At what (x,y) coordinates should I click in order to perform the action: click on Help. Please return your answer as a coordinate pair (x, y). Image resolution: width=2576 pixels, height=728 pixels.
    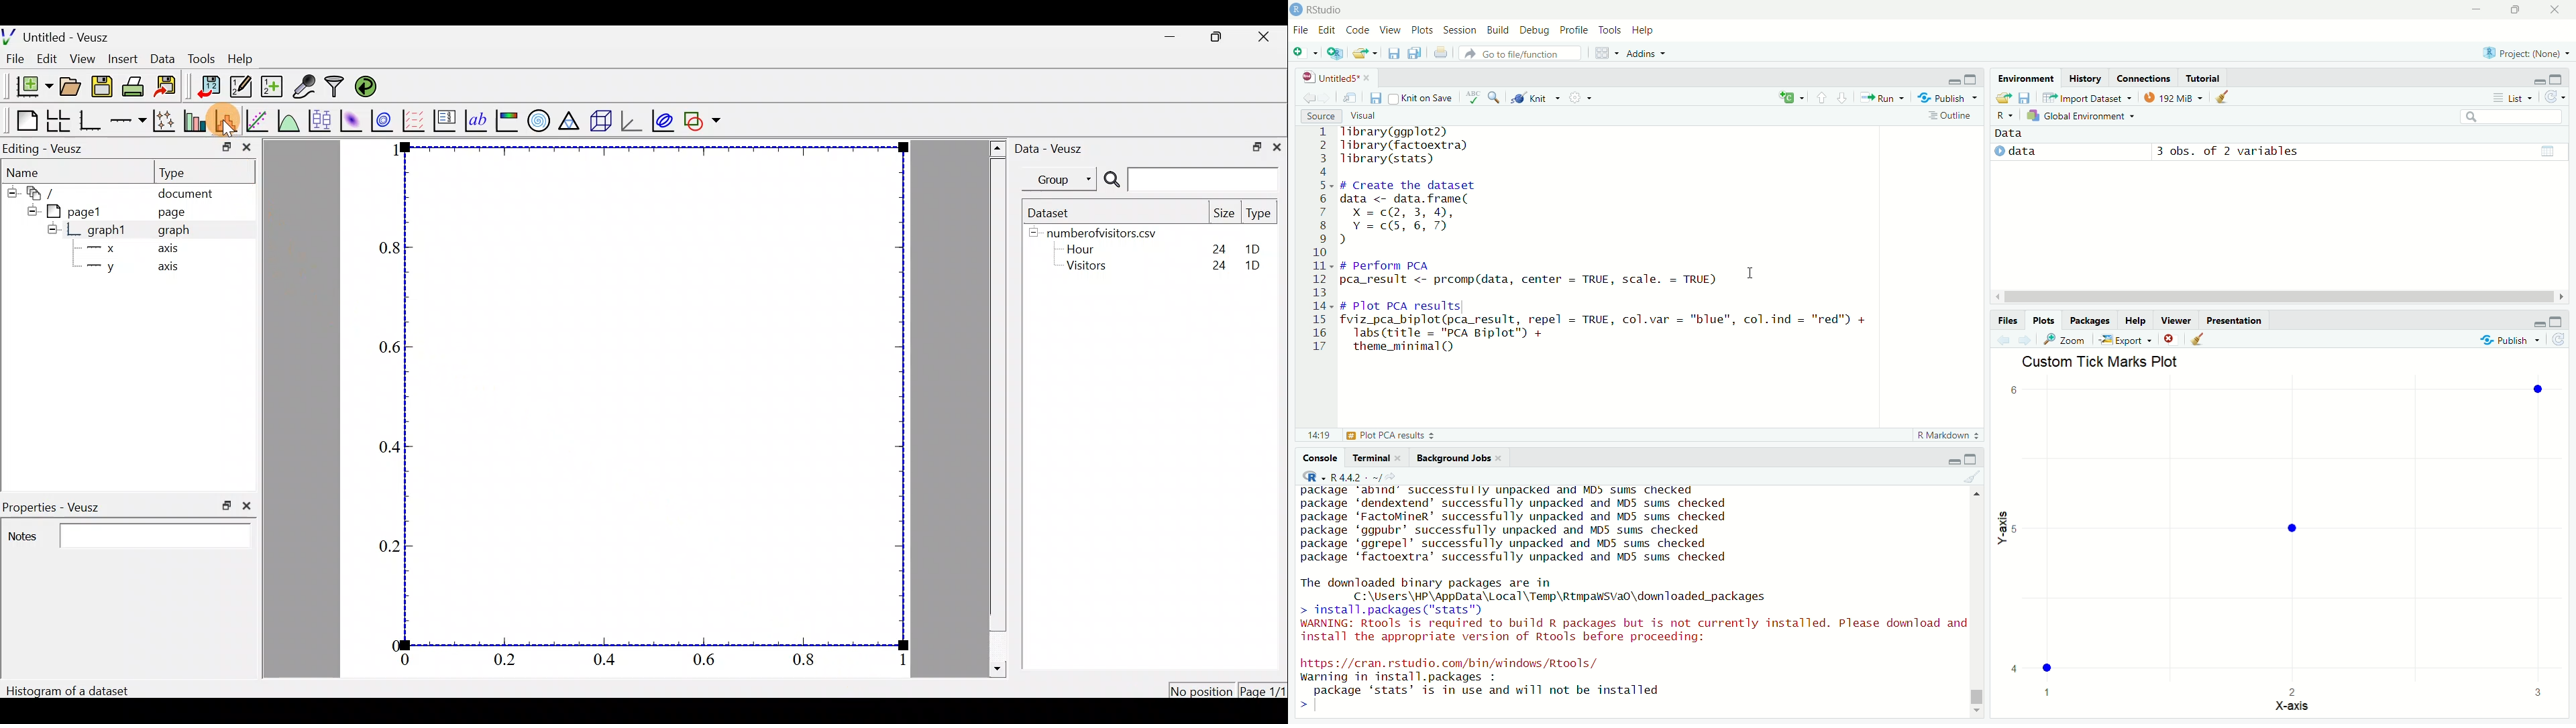
    Looking at the image, I should click on (242, 60).